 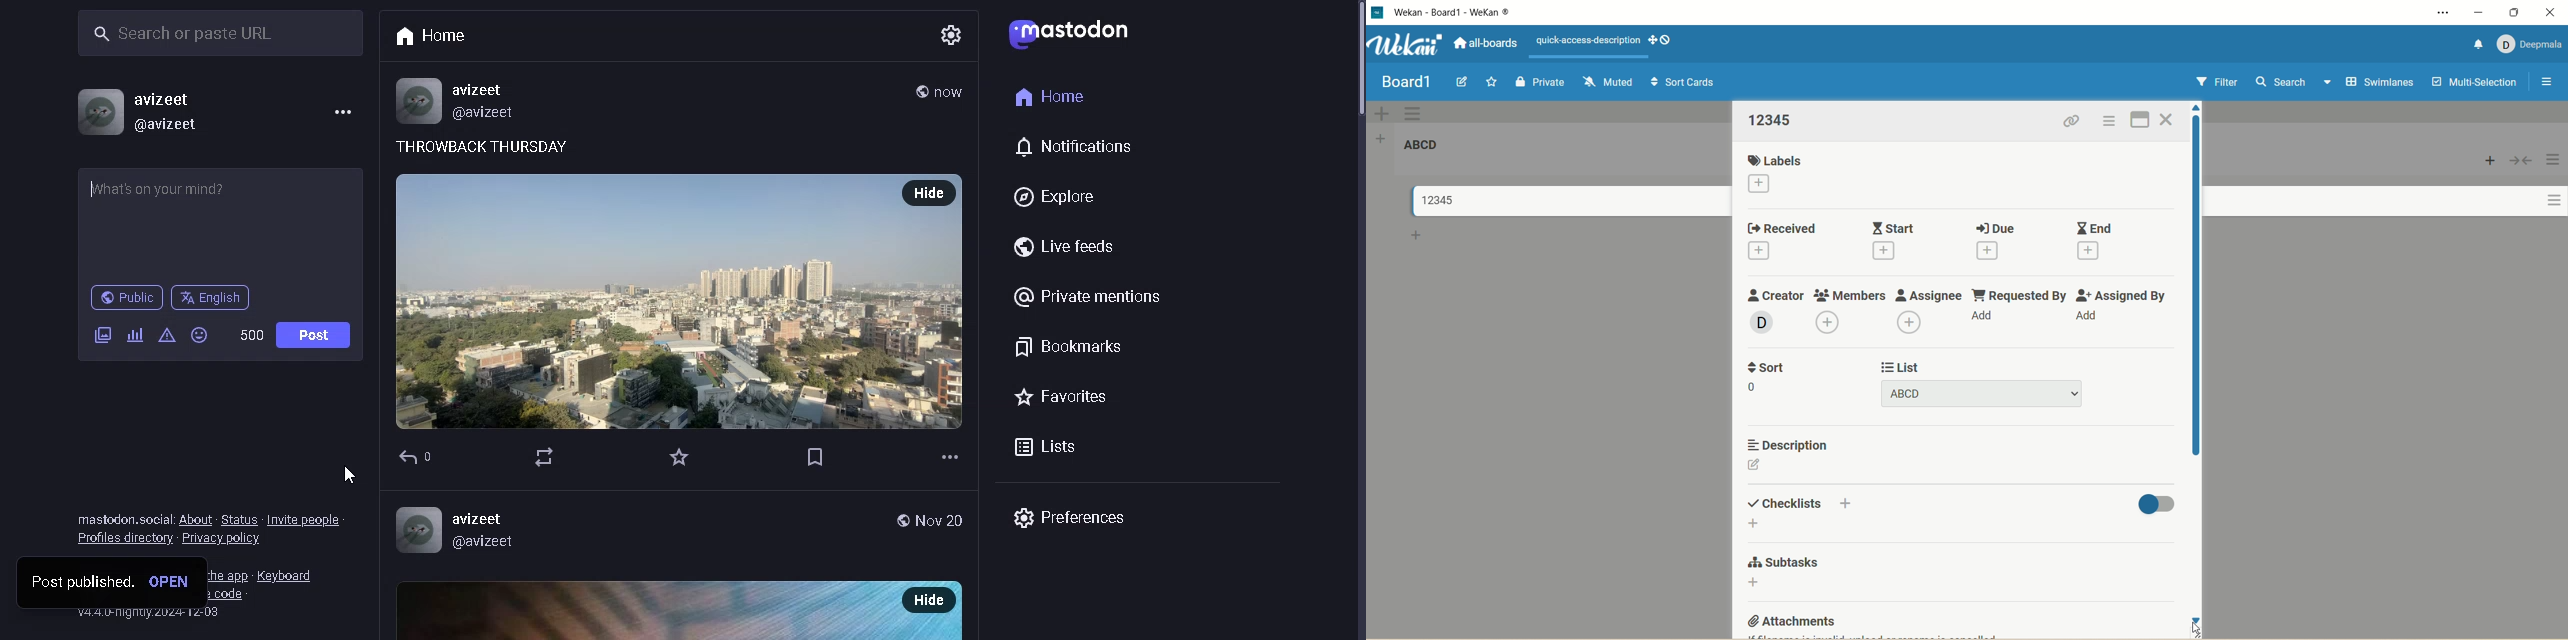 What do you see at coordinates (2293, 83) in the screenshot?
I see `search` at bounding box center [2293, 83].